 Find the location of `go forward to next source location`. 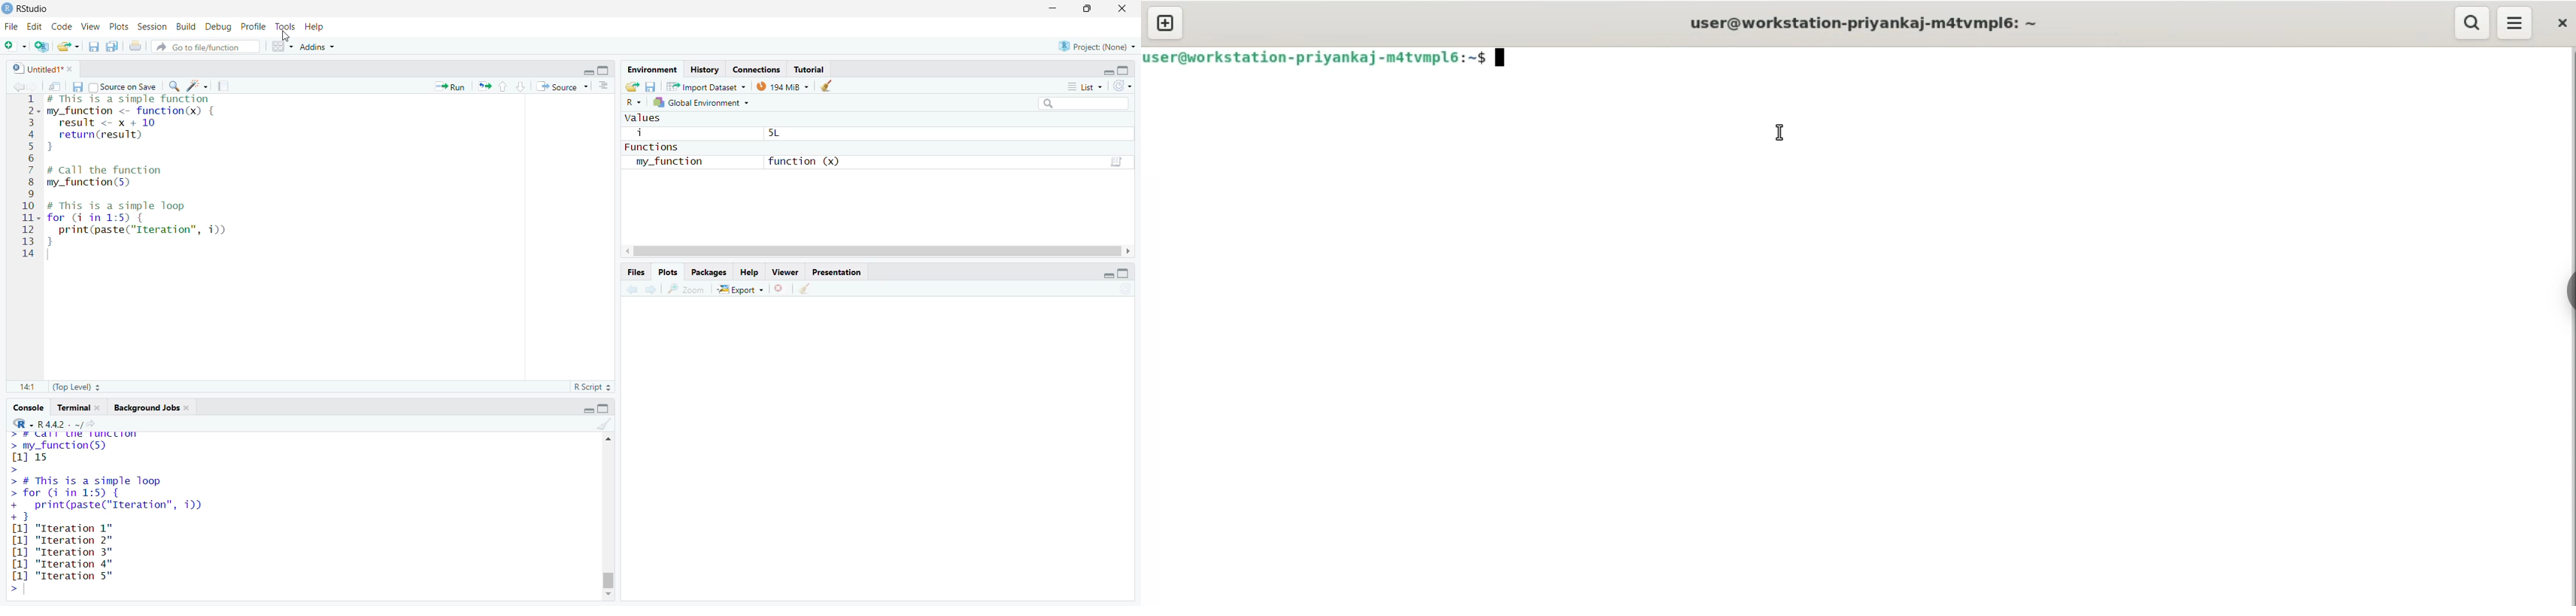

go forward to next source location is located at coordinates (35, 86).